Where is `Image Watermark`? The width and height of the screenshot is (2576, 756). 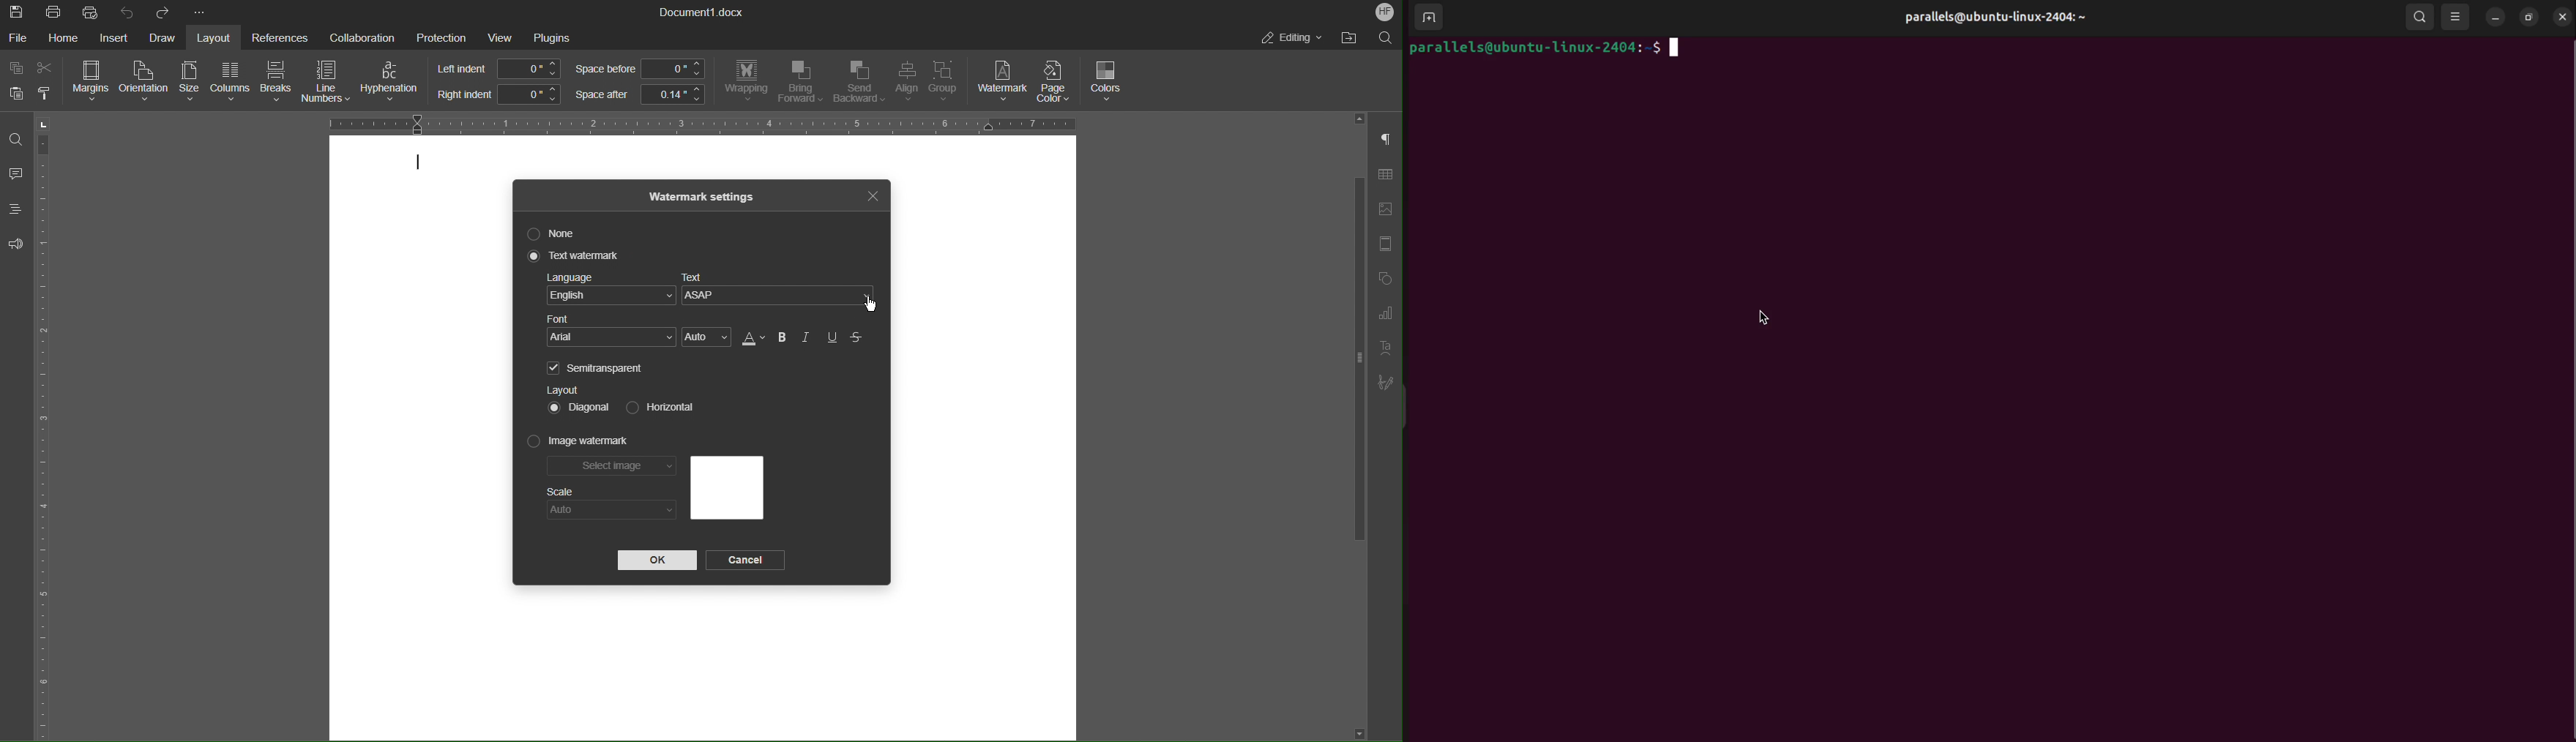
Image Watermark is located at coordinates (579, 442).